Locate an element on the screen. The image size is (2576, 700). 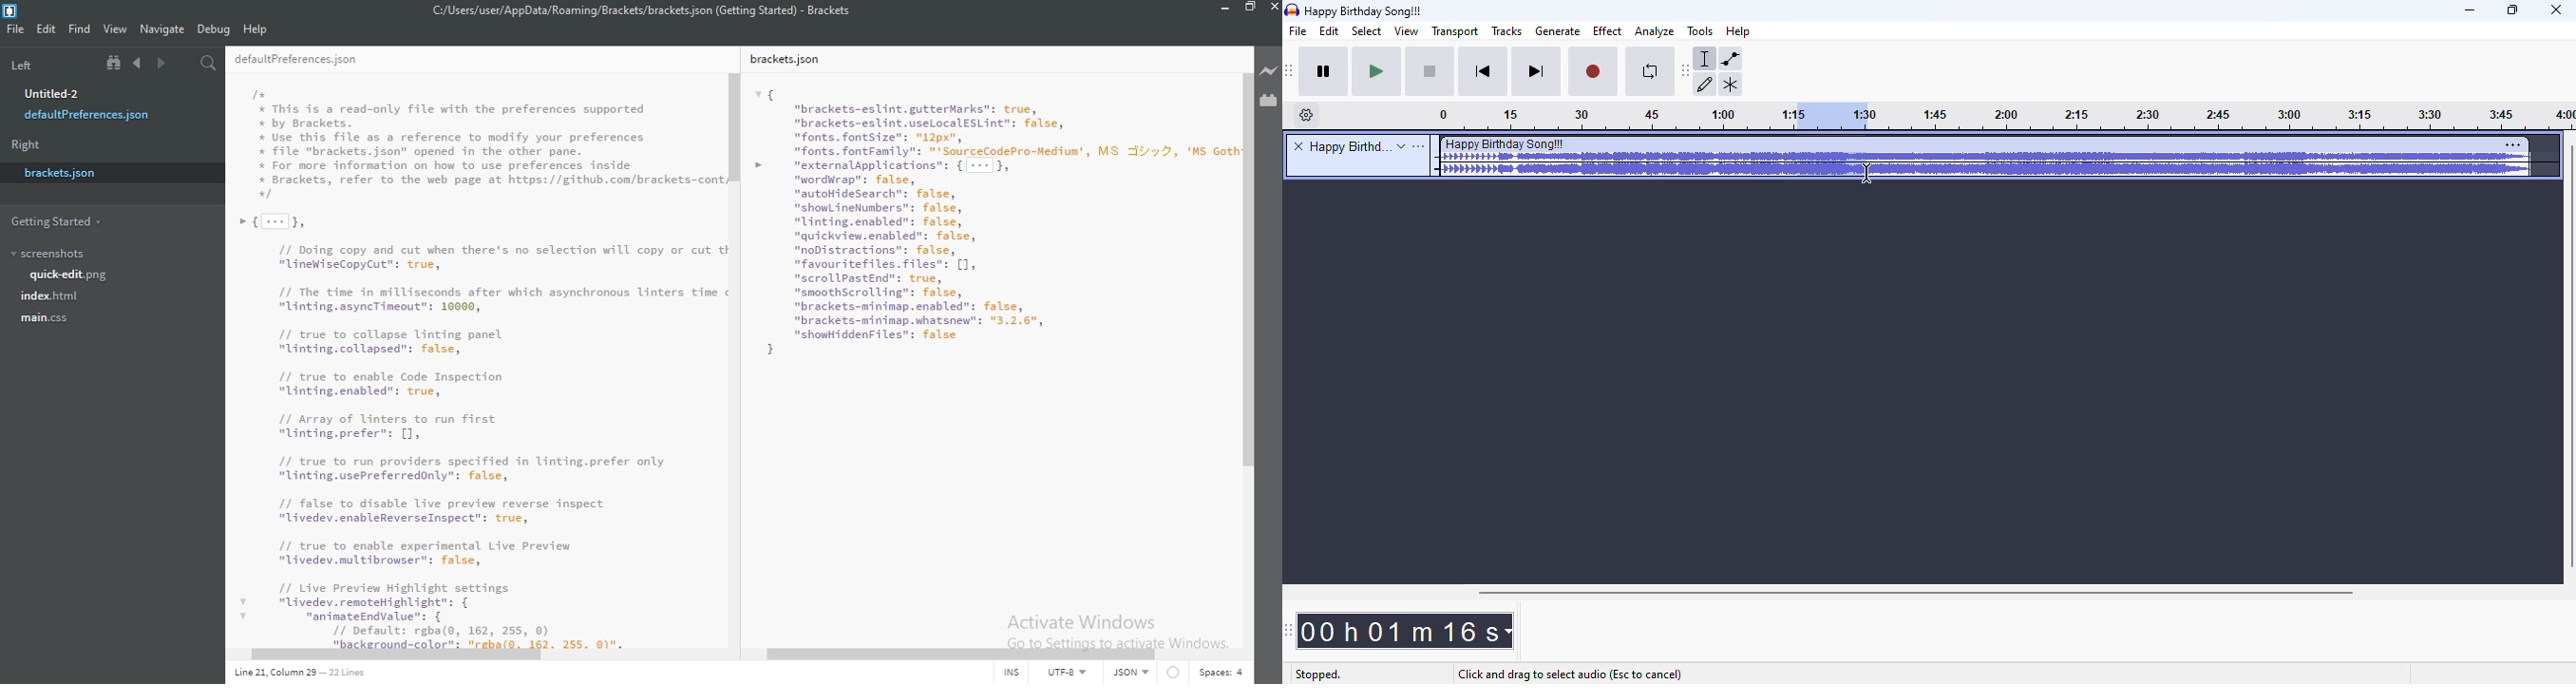
audacity transport toolbar is located at coordinates (1291, 71).